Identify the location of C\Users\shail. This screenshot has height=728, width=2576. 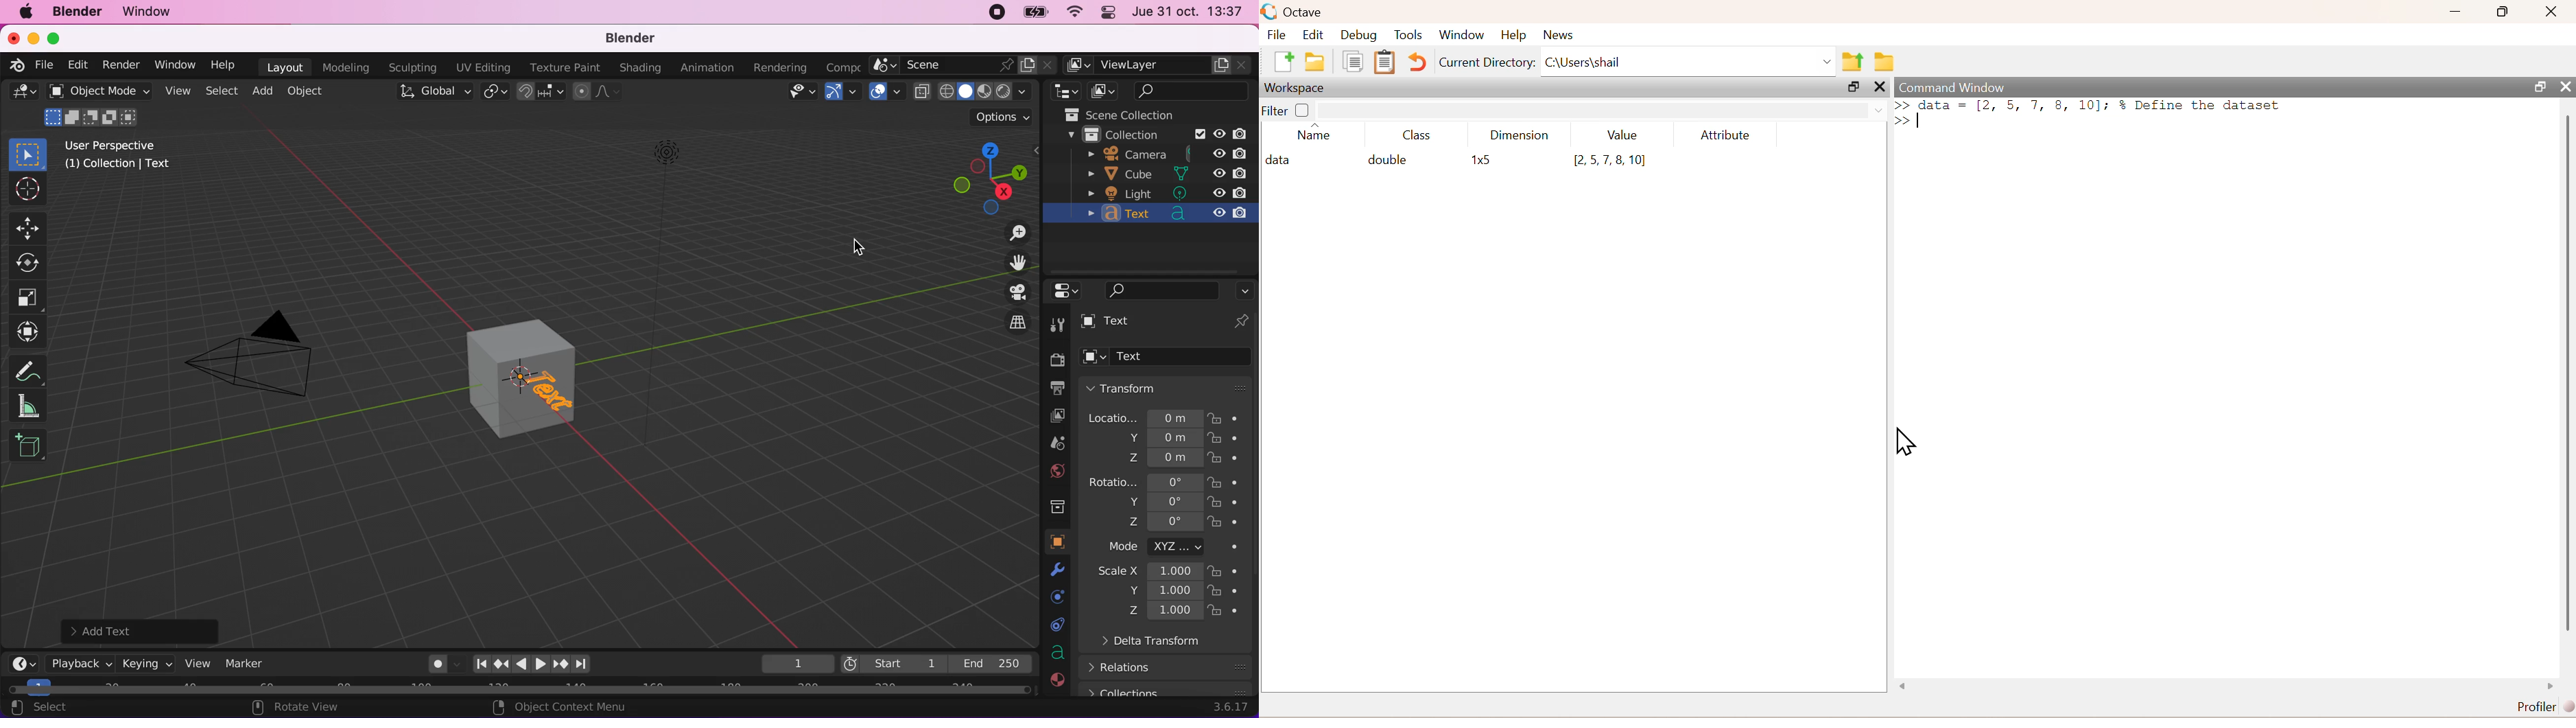
(1583, 62).